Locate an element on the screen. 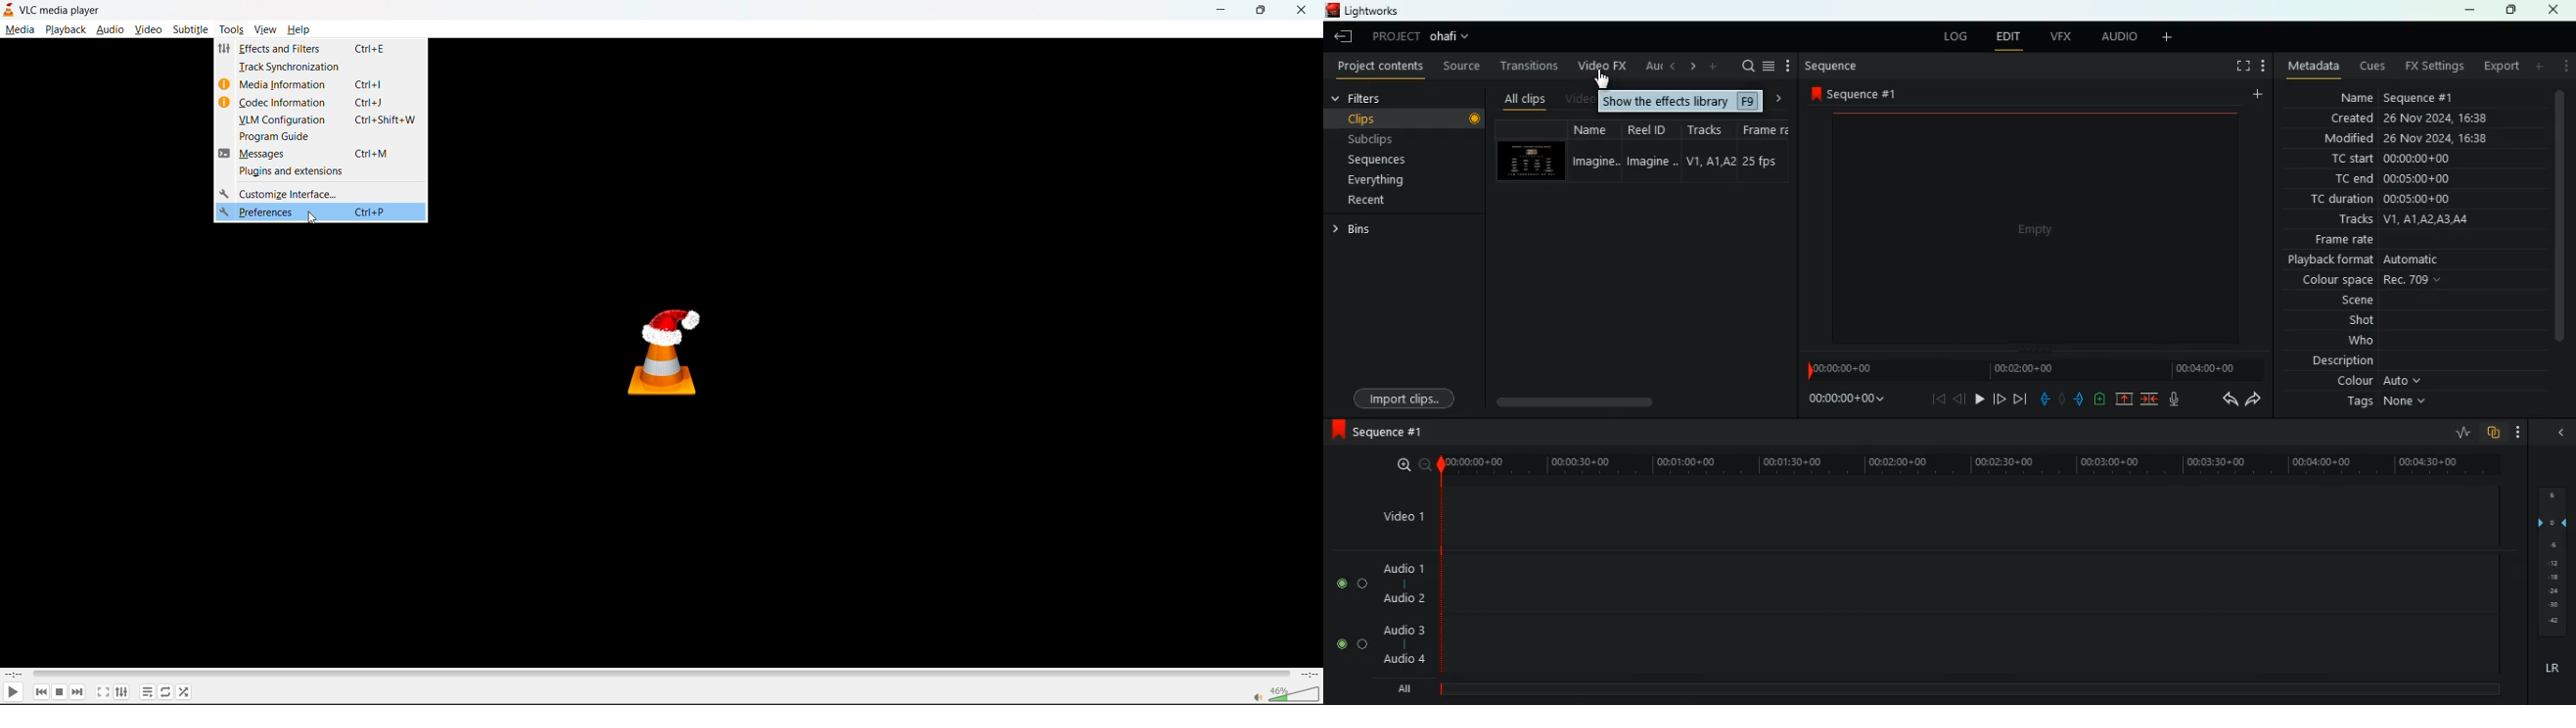  back is located at coordinates (2041, 396).